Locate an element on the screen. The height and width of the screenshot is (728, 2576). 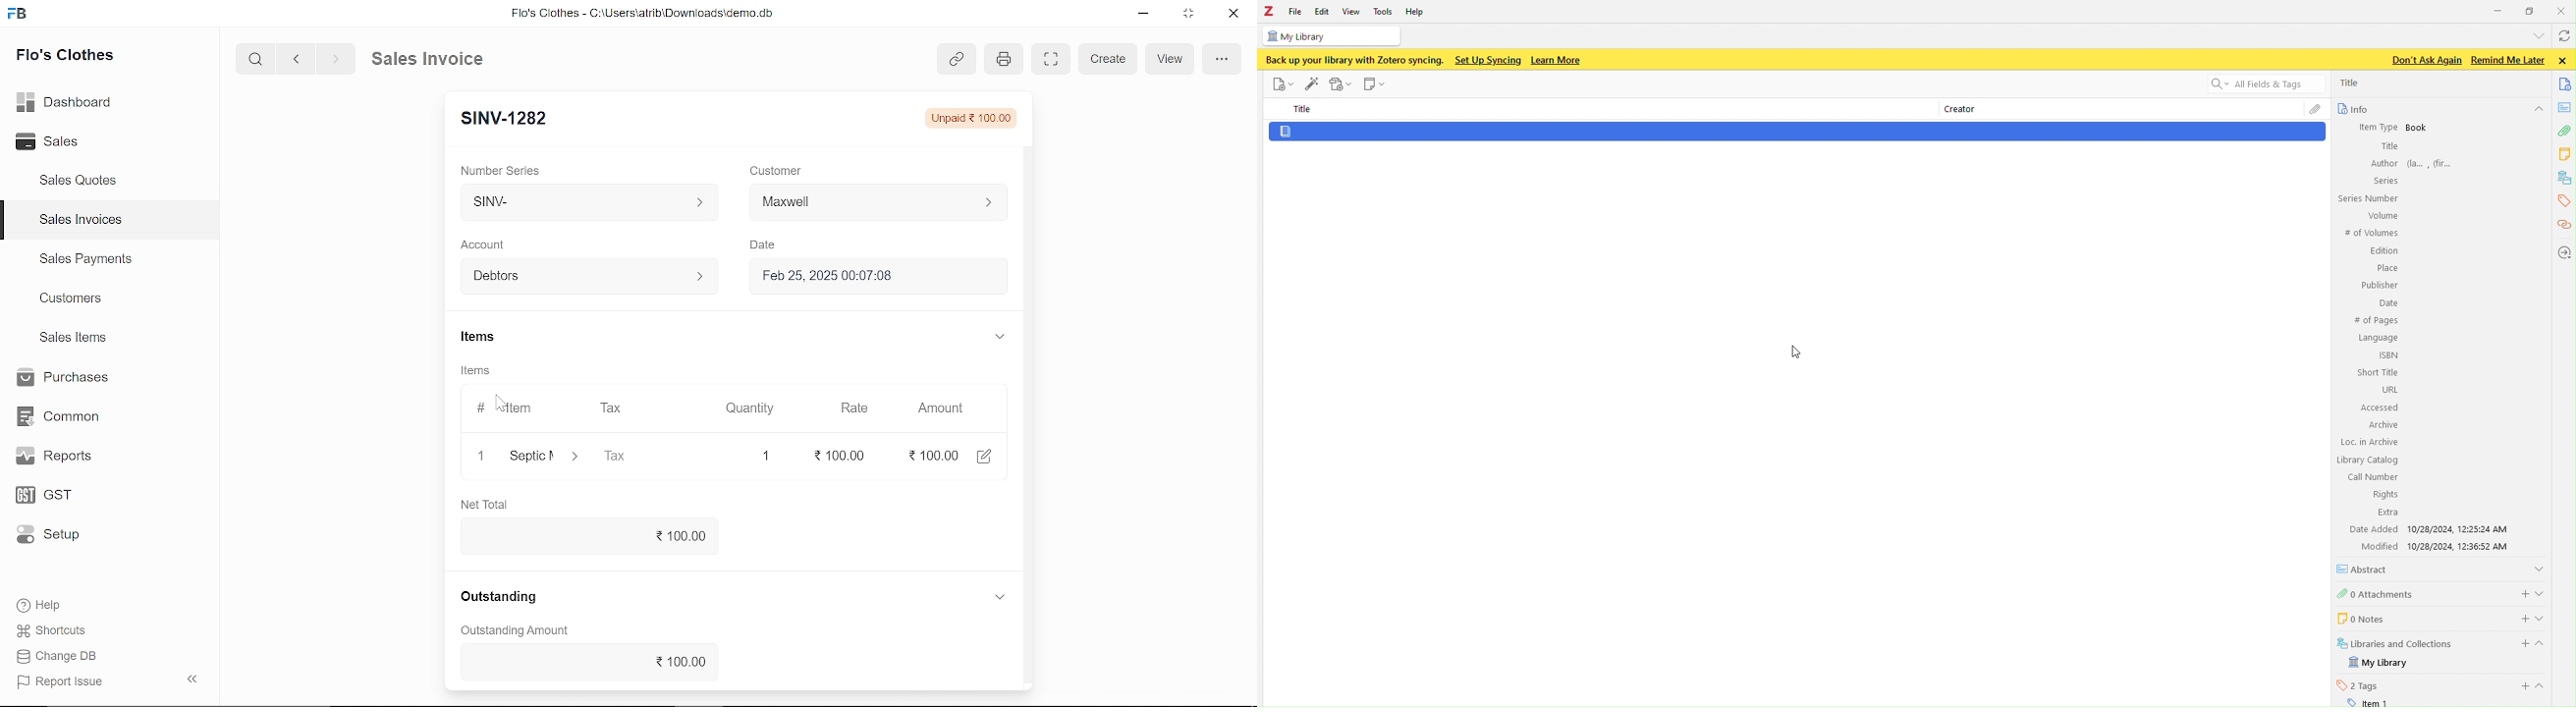
Common is located at coordinates (61, 416).